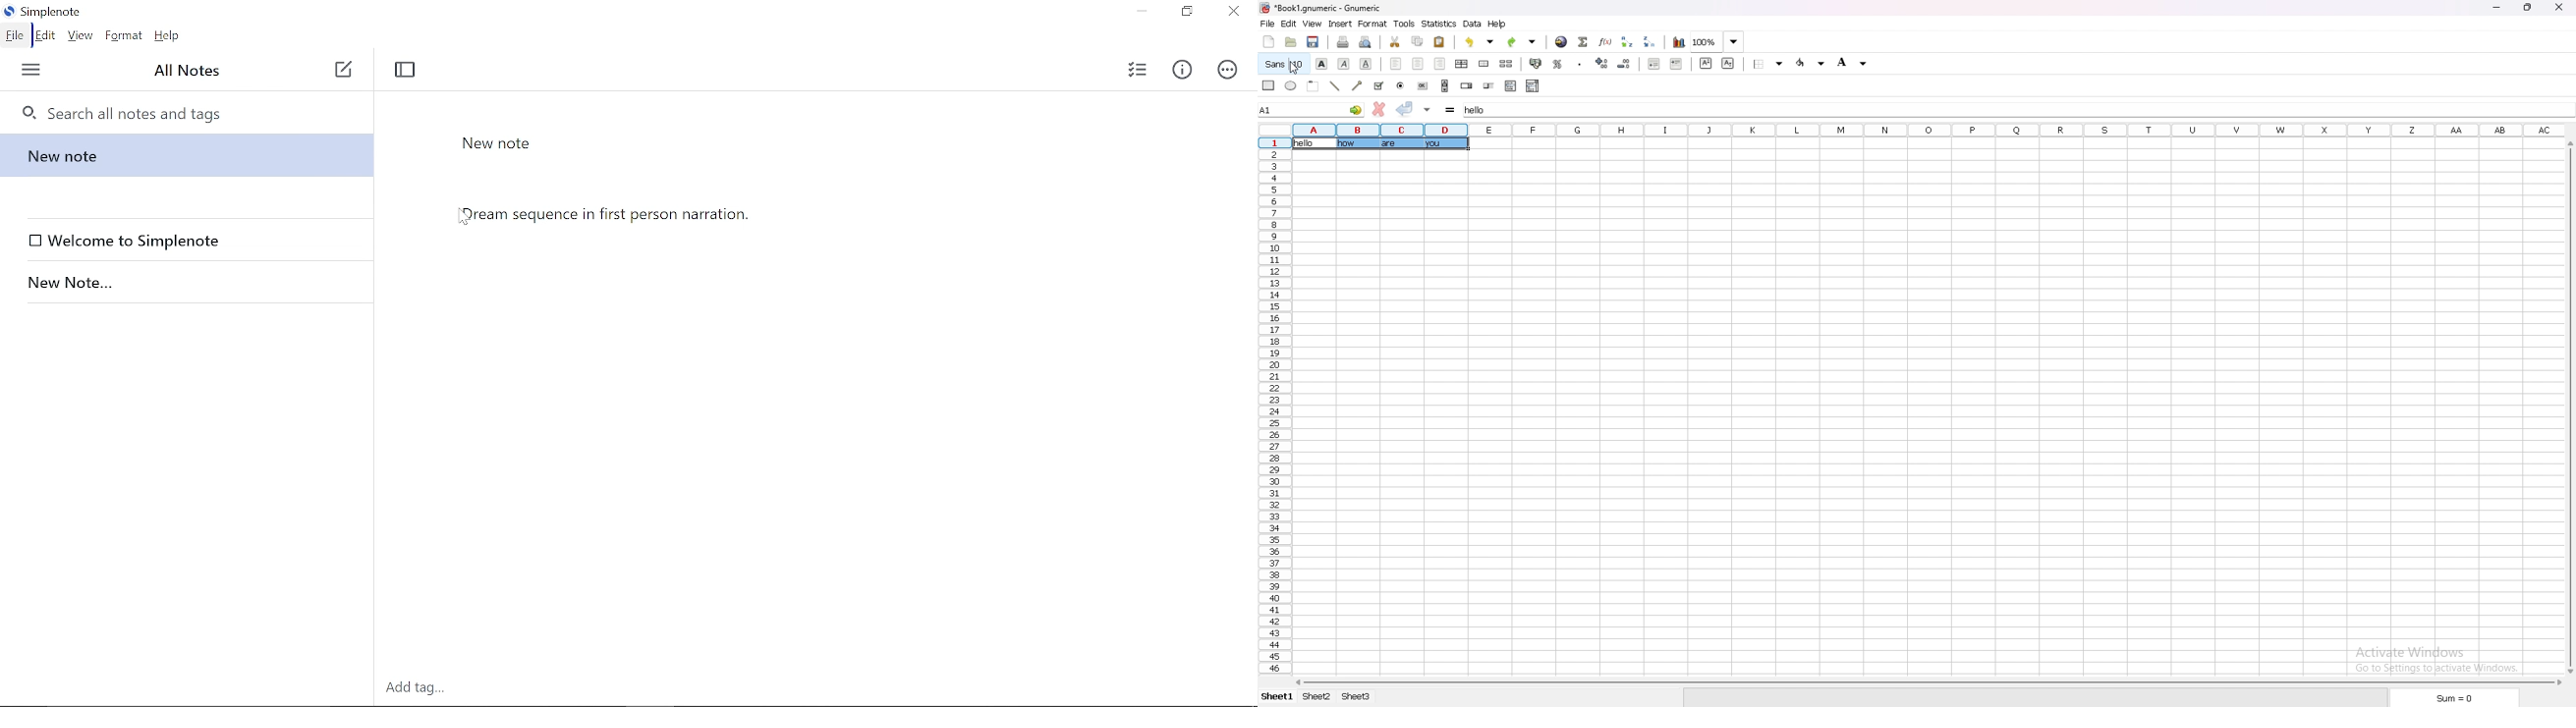 This screenshot has height=728, width=2576. I want to click on scroll bar, so click(1926, 682).